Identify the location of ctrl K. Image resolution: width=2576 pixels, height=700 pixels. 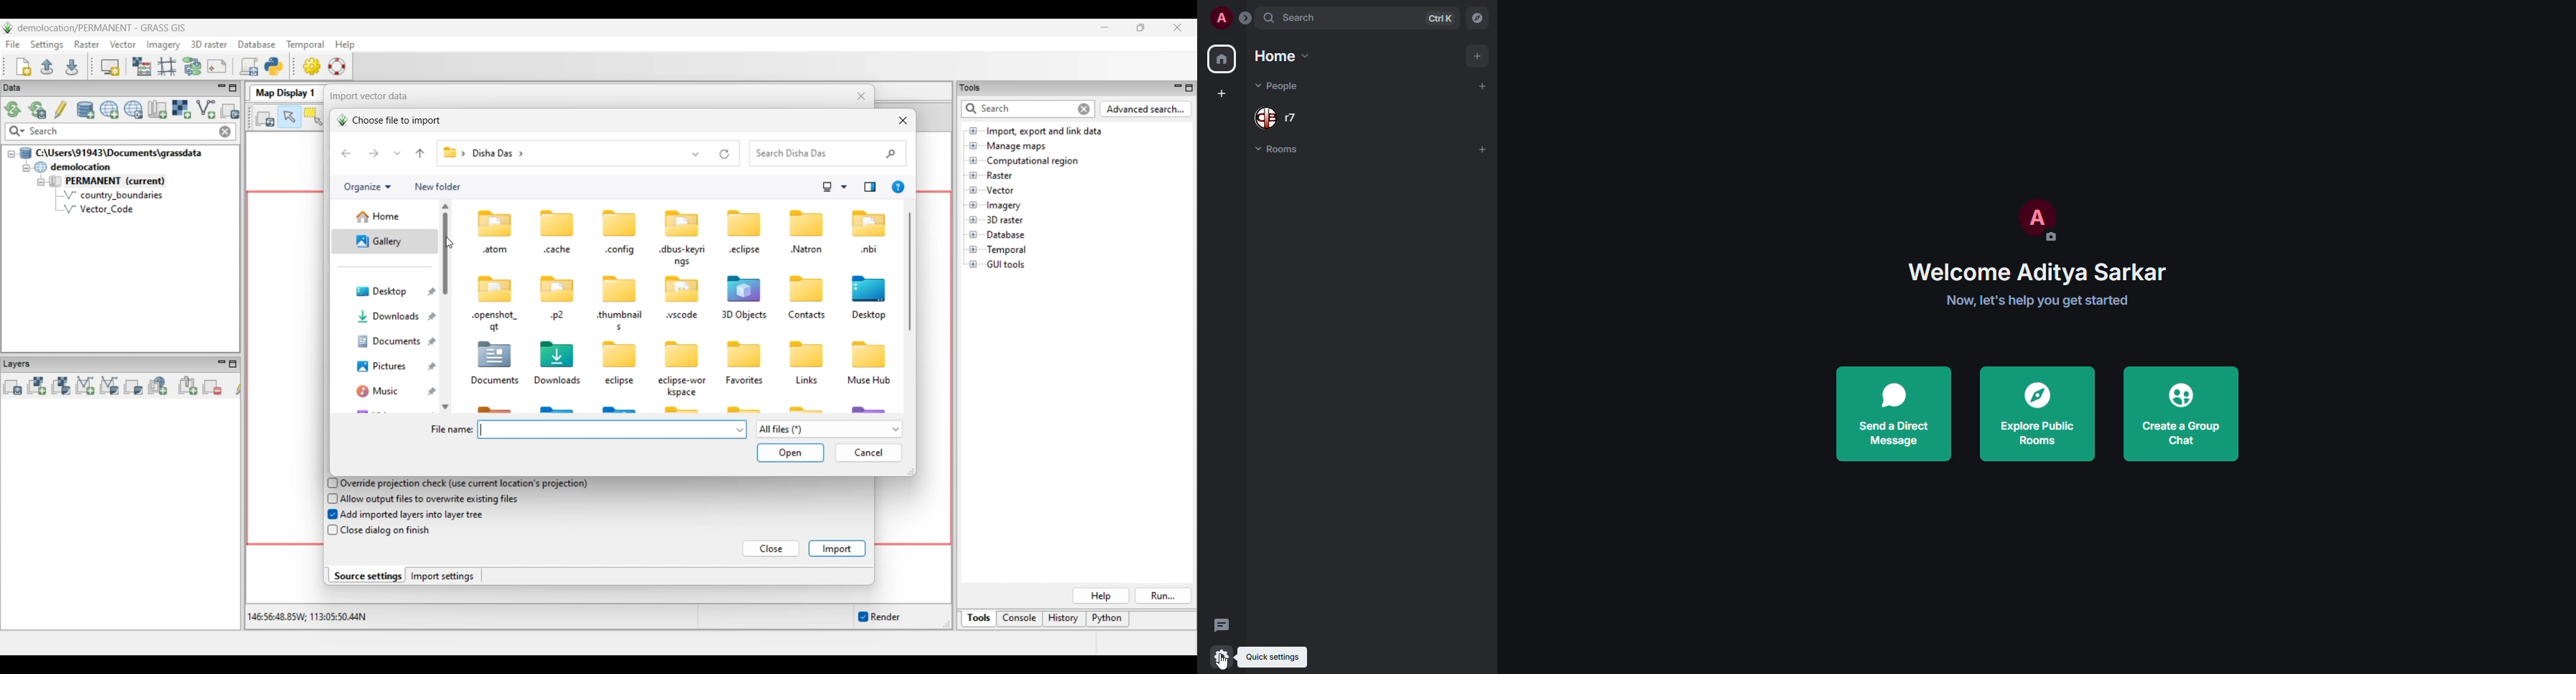
(1439, 18).